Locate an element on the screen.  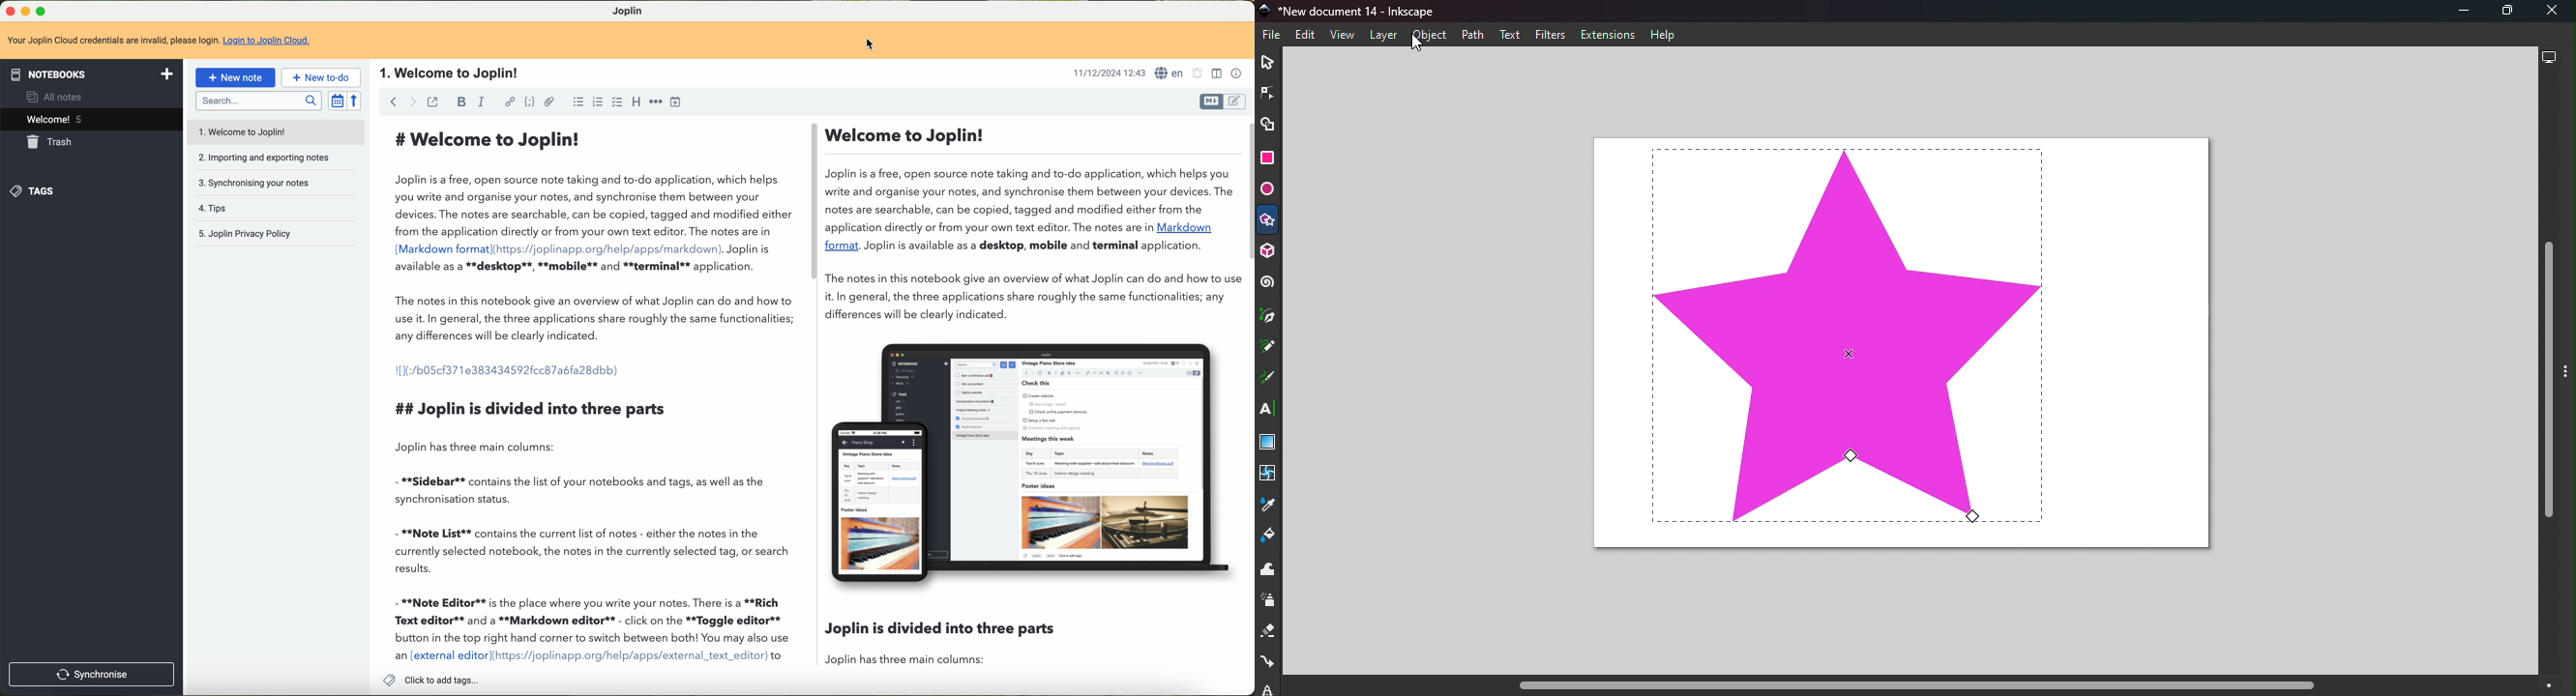
Title welcome to joplin! is located at coordinates (446, 72).